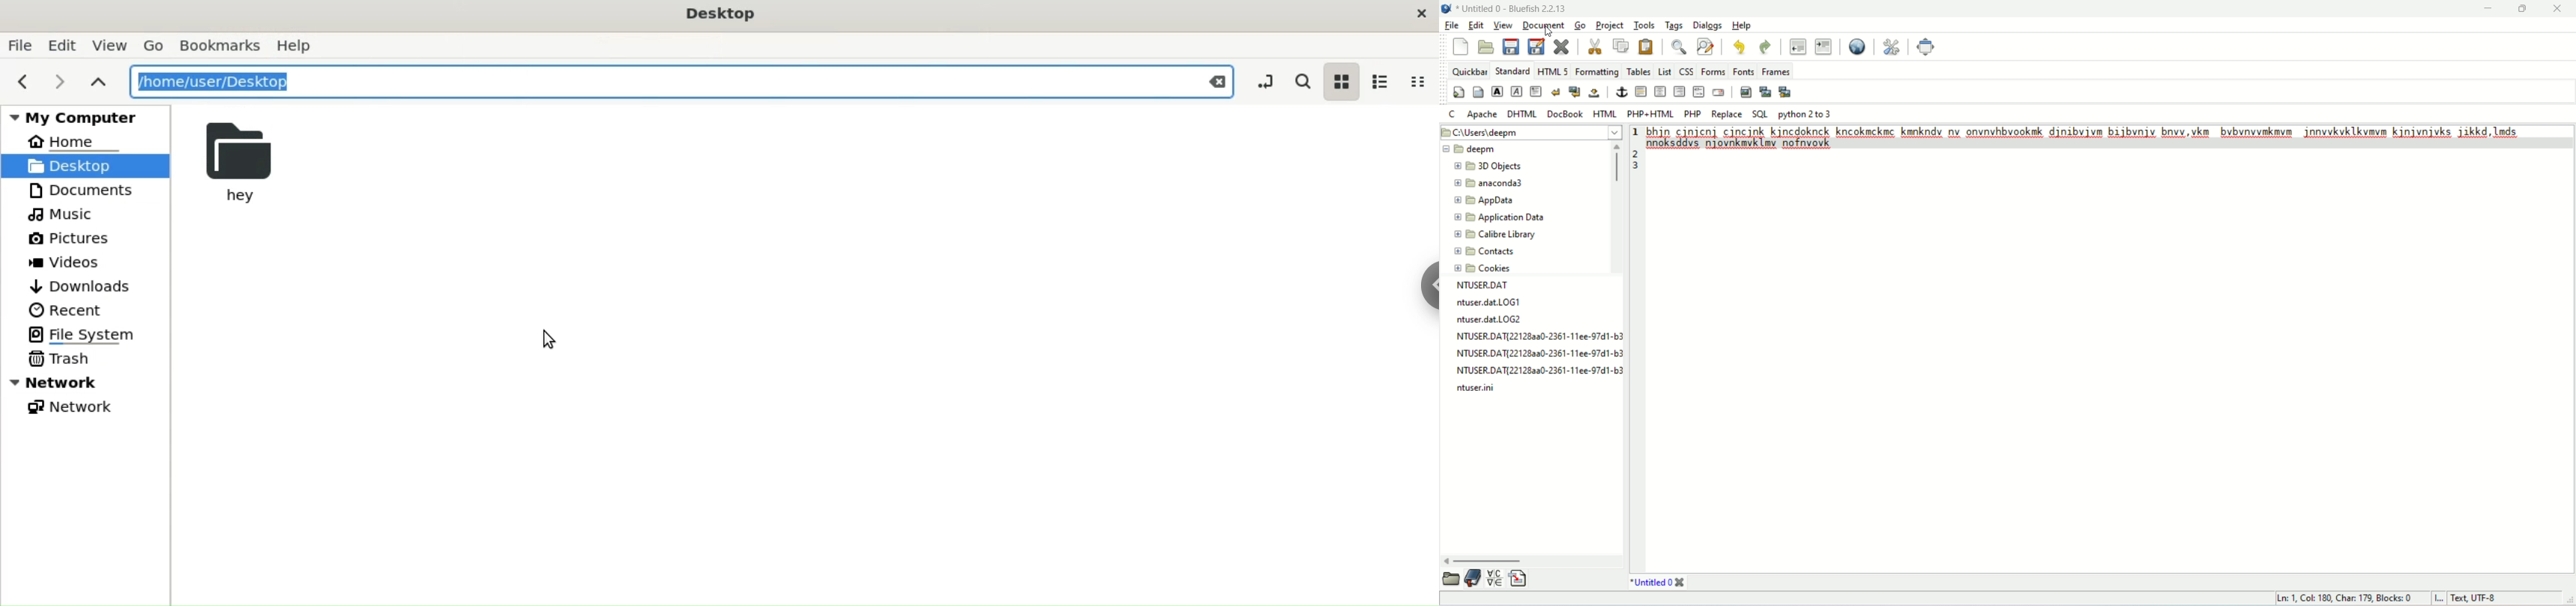  Describe the element at coordinates (1536, 46) in the screenshot. I see `save file as` at that location.